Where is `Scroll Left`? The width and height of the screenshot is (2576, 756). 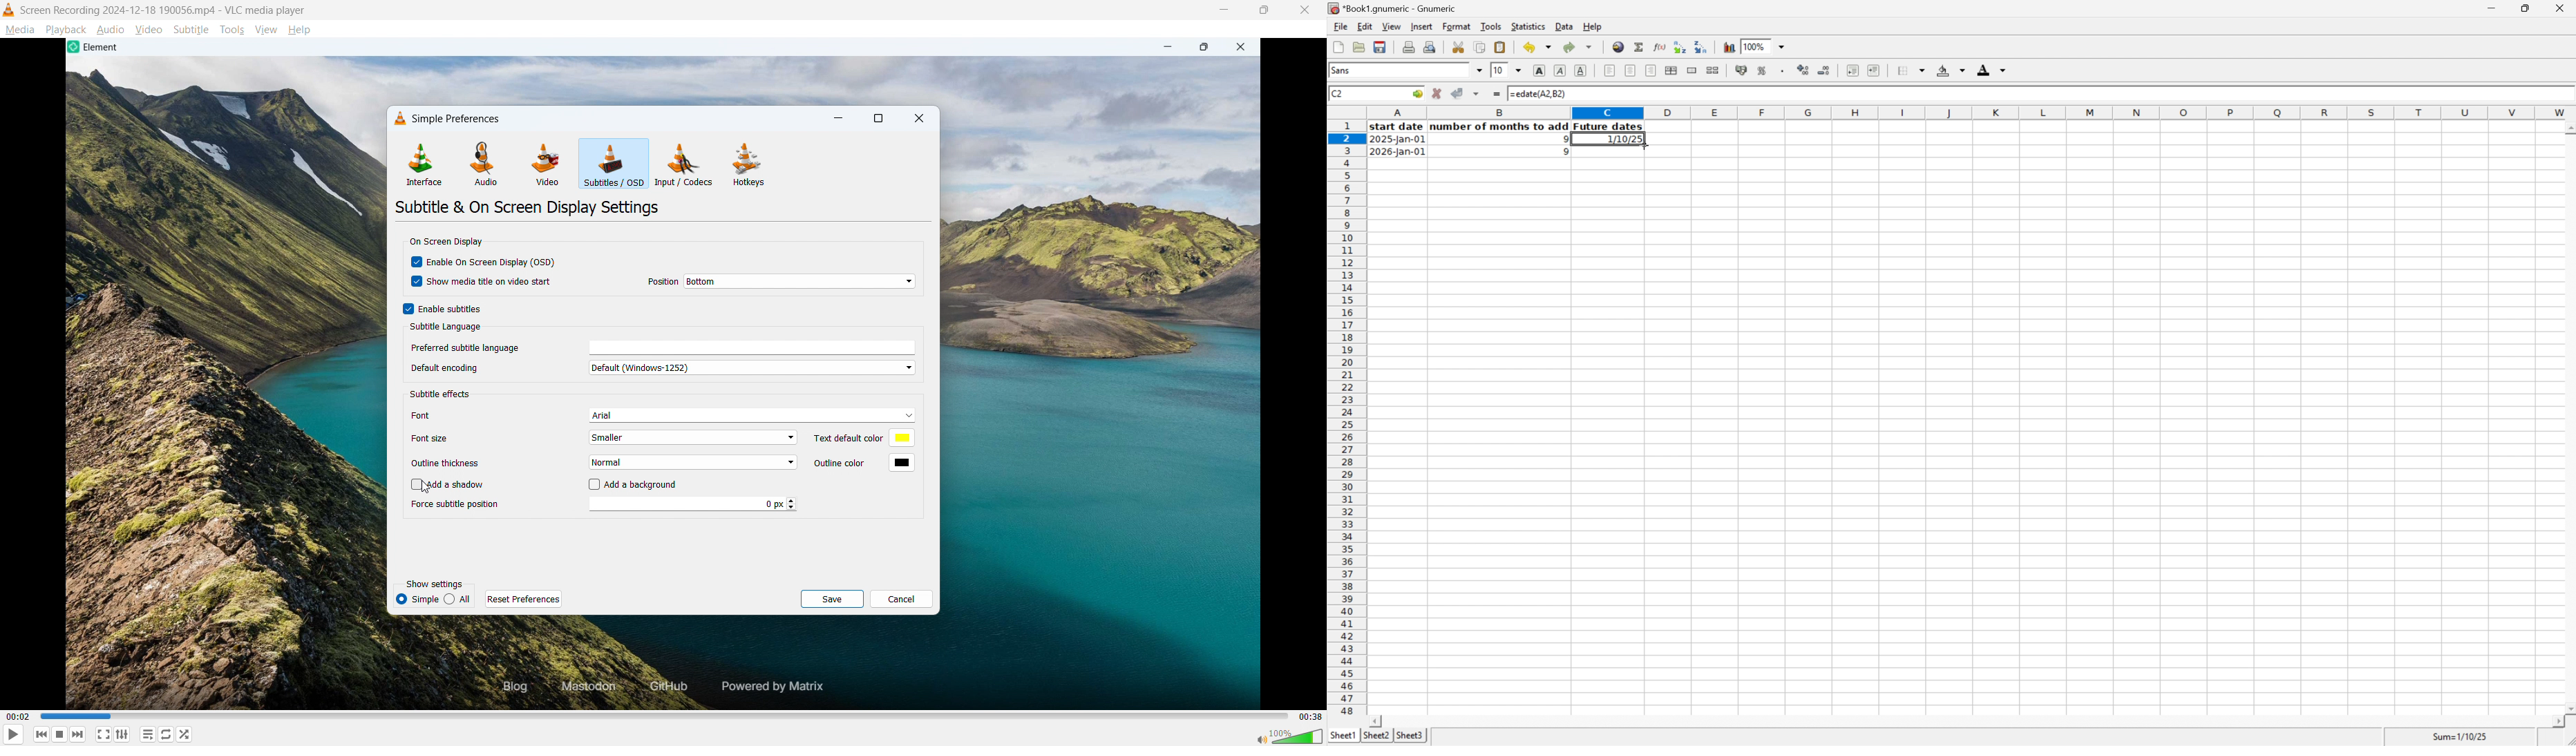 Scroll Left is located at coordinates (1377, 721).